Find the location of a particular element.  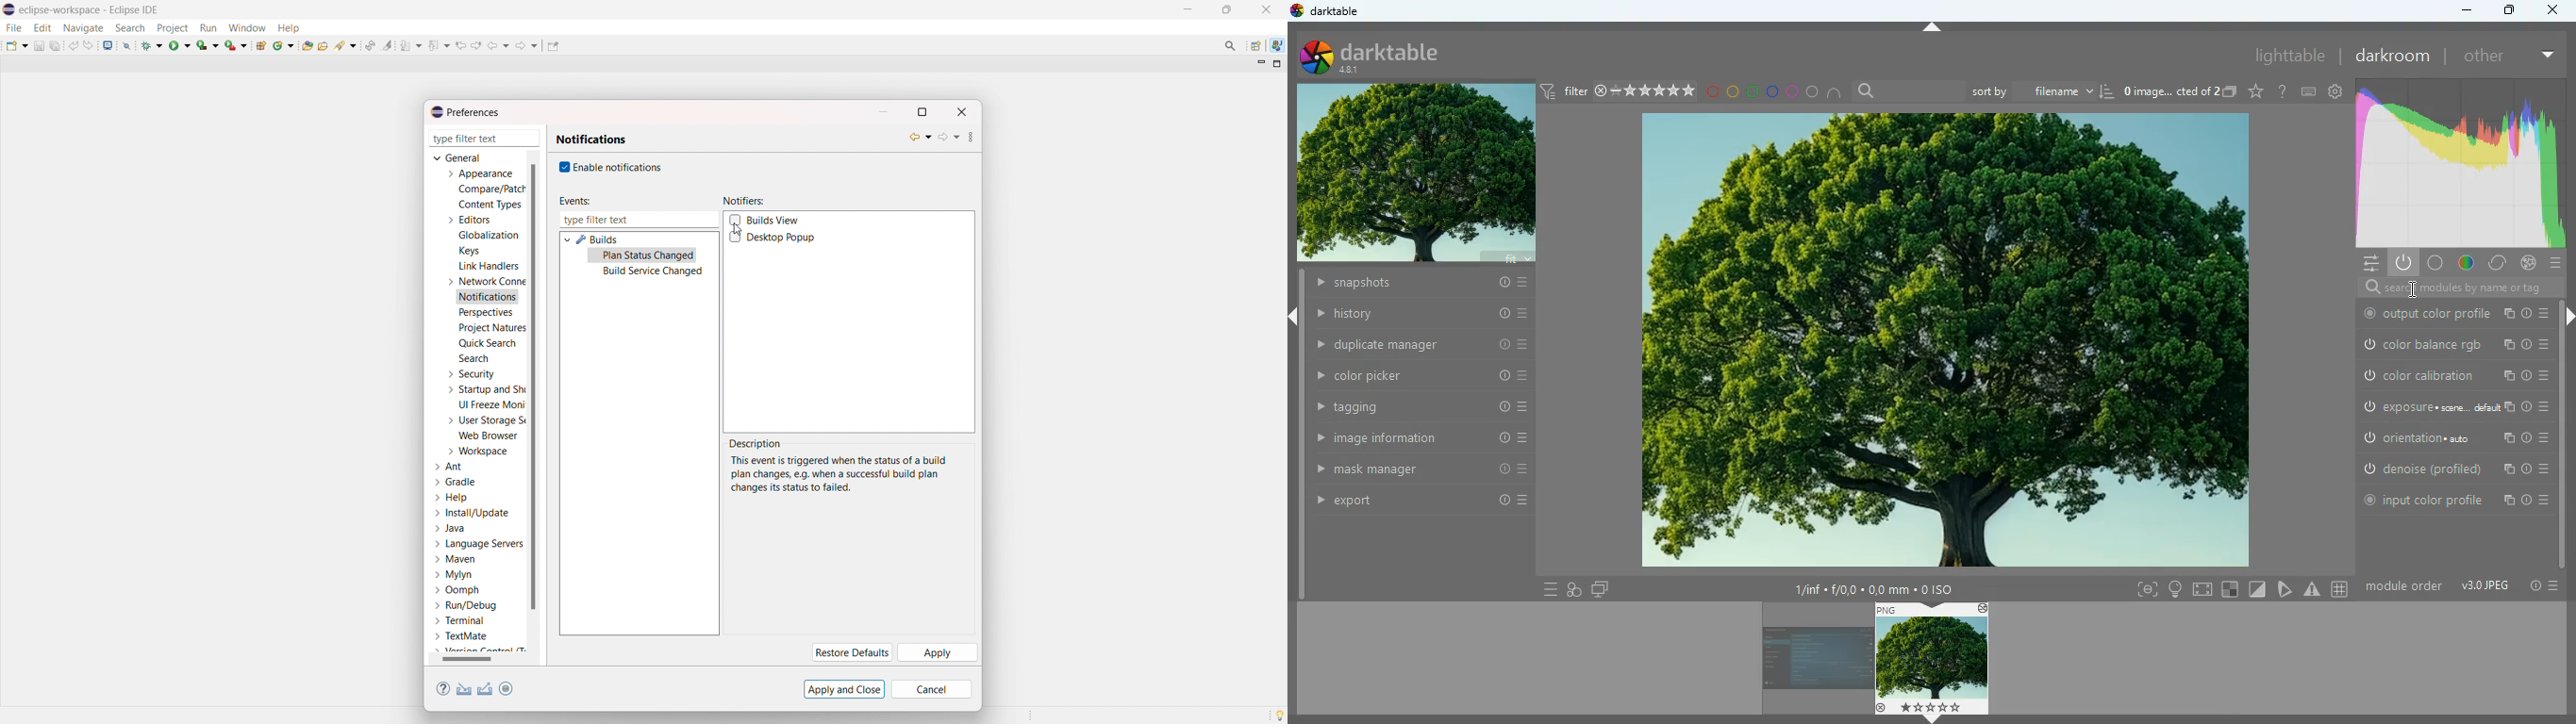

color is located at coordinates (2462, 263).